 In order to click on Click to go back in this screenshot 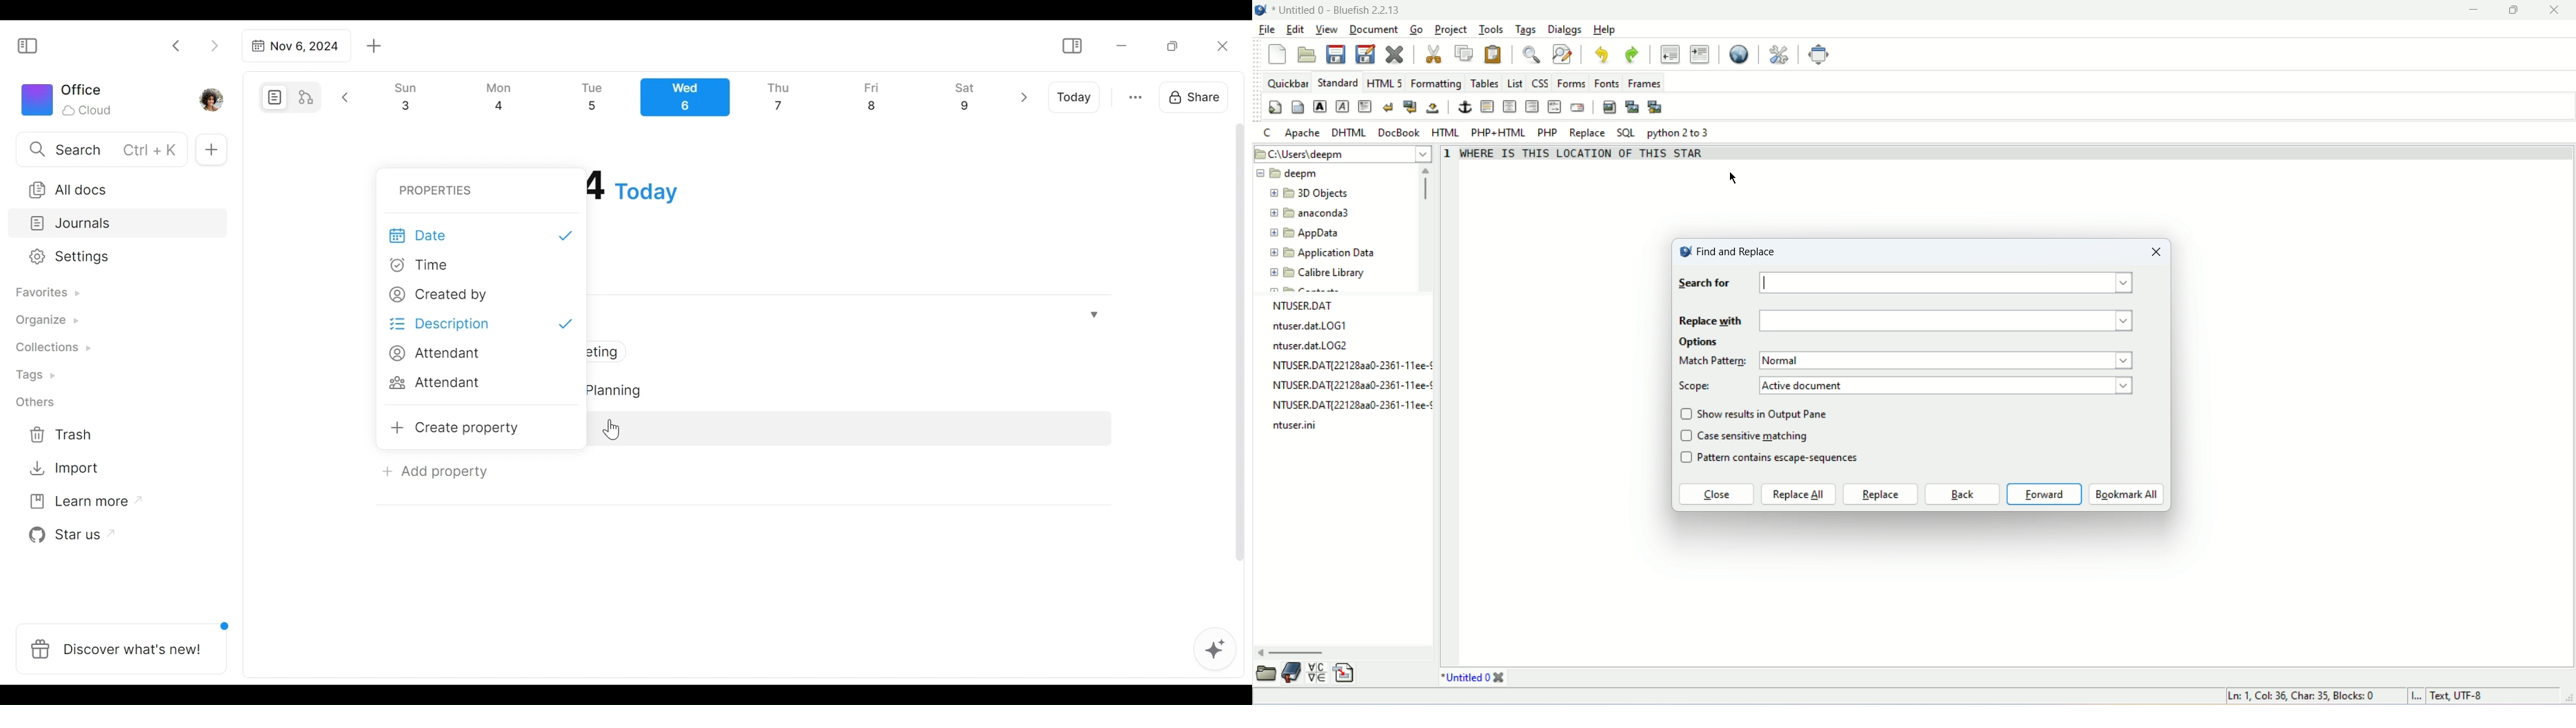, I will do `click(177, 44)`.